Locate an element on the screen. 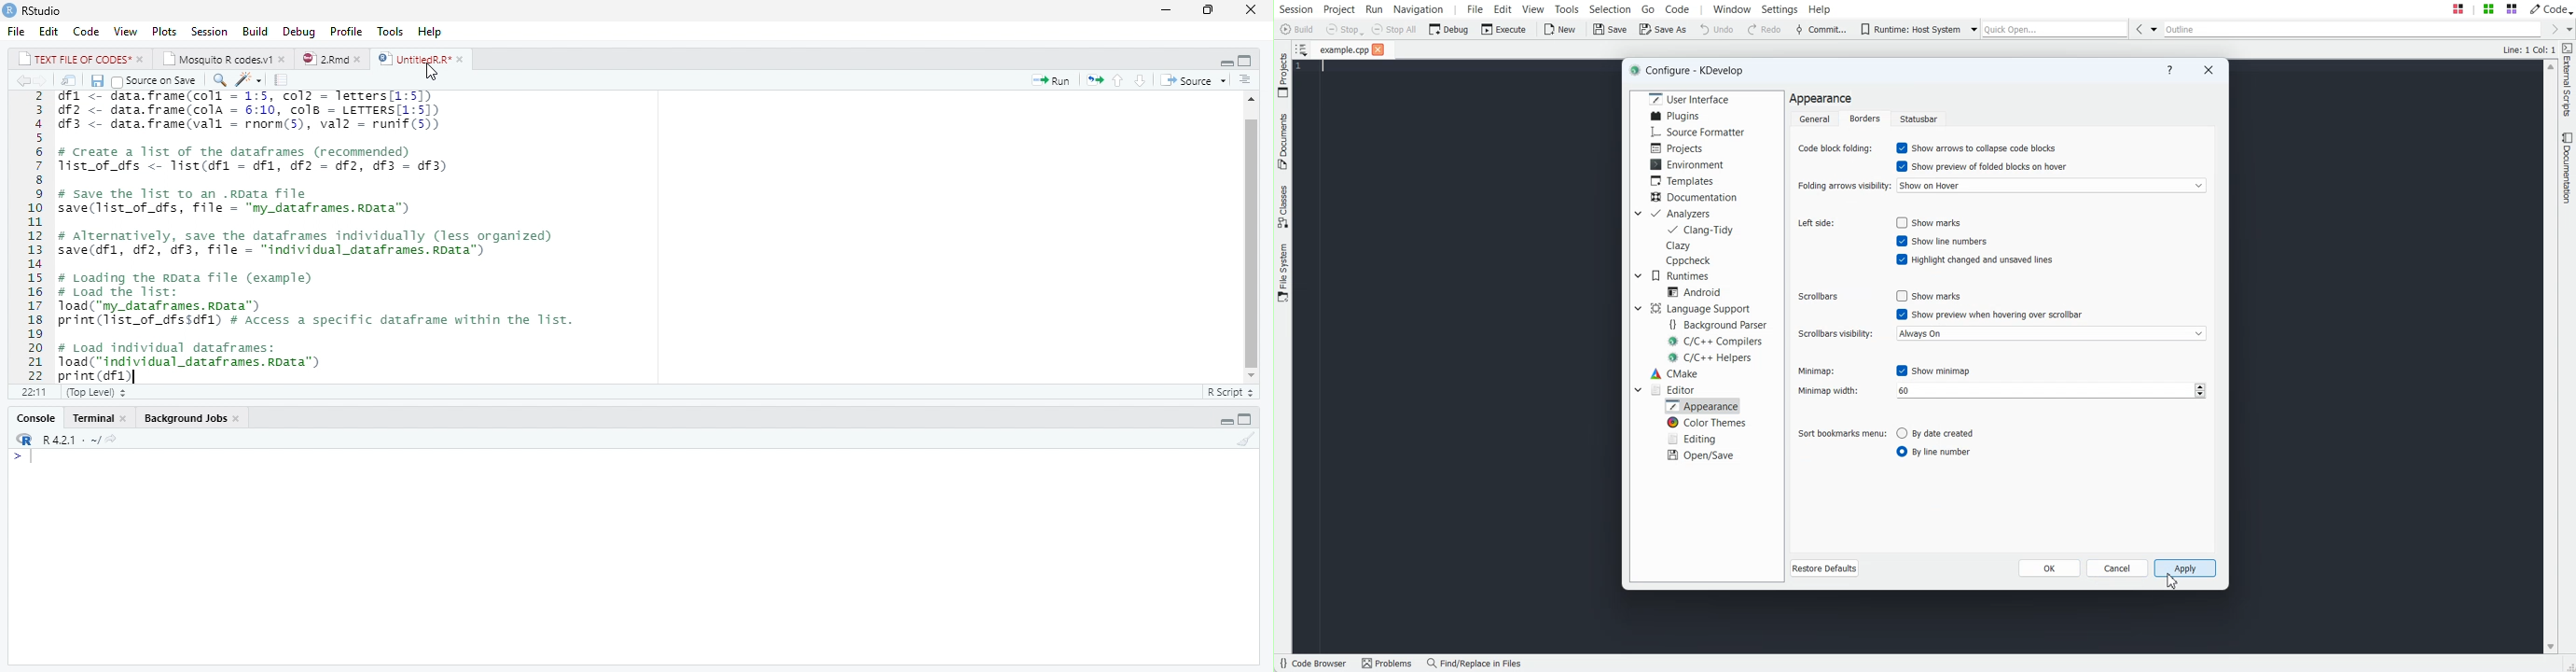 The height and width of the screenshot is (672, 2576). Source on Save is located at coordinates (157, 81).